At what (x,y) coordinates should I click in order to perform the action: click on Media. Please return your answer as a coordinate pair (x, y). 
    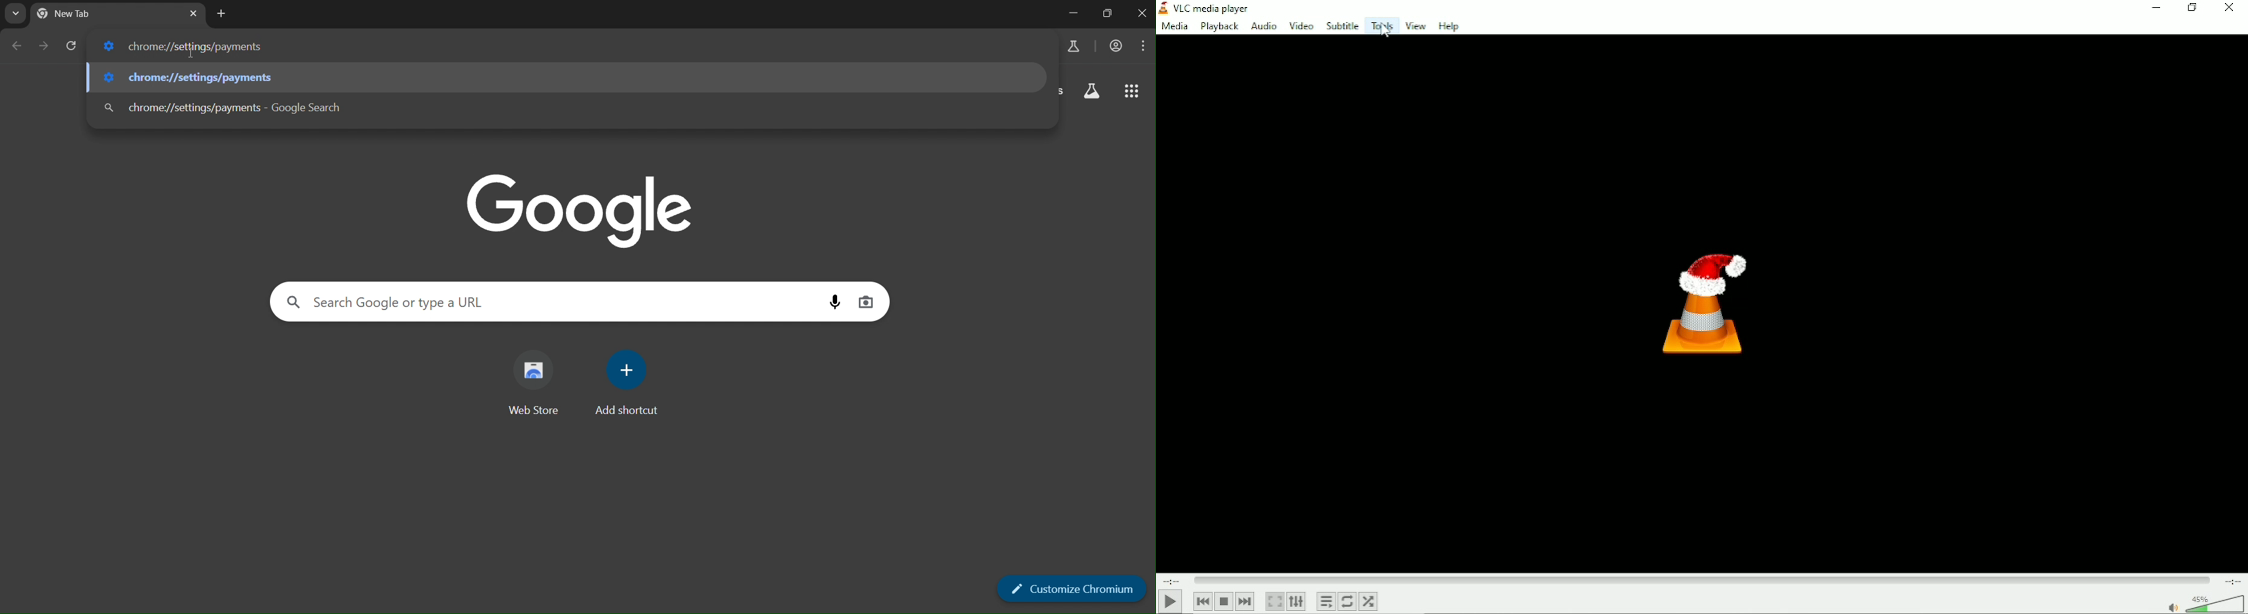
    Looking at the image, I should click on (1174, 27).